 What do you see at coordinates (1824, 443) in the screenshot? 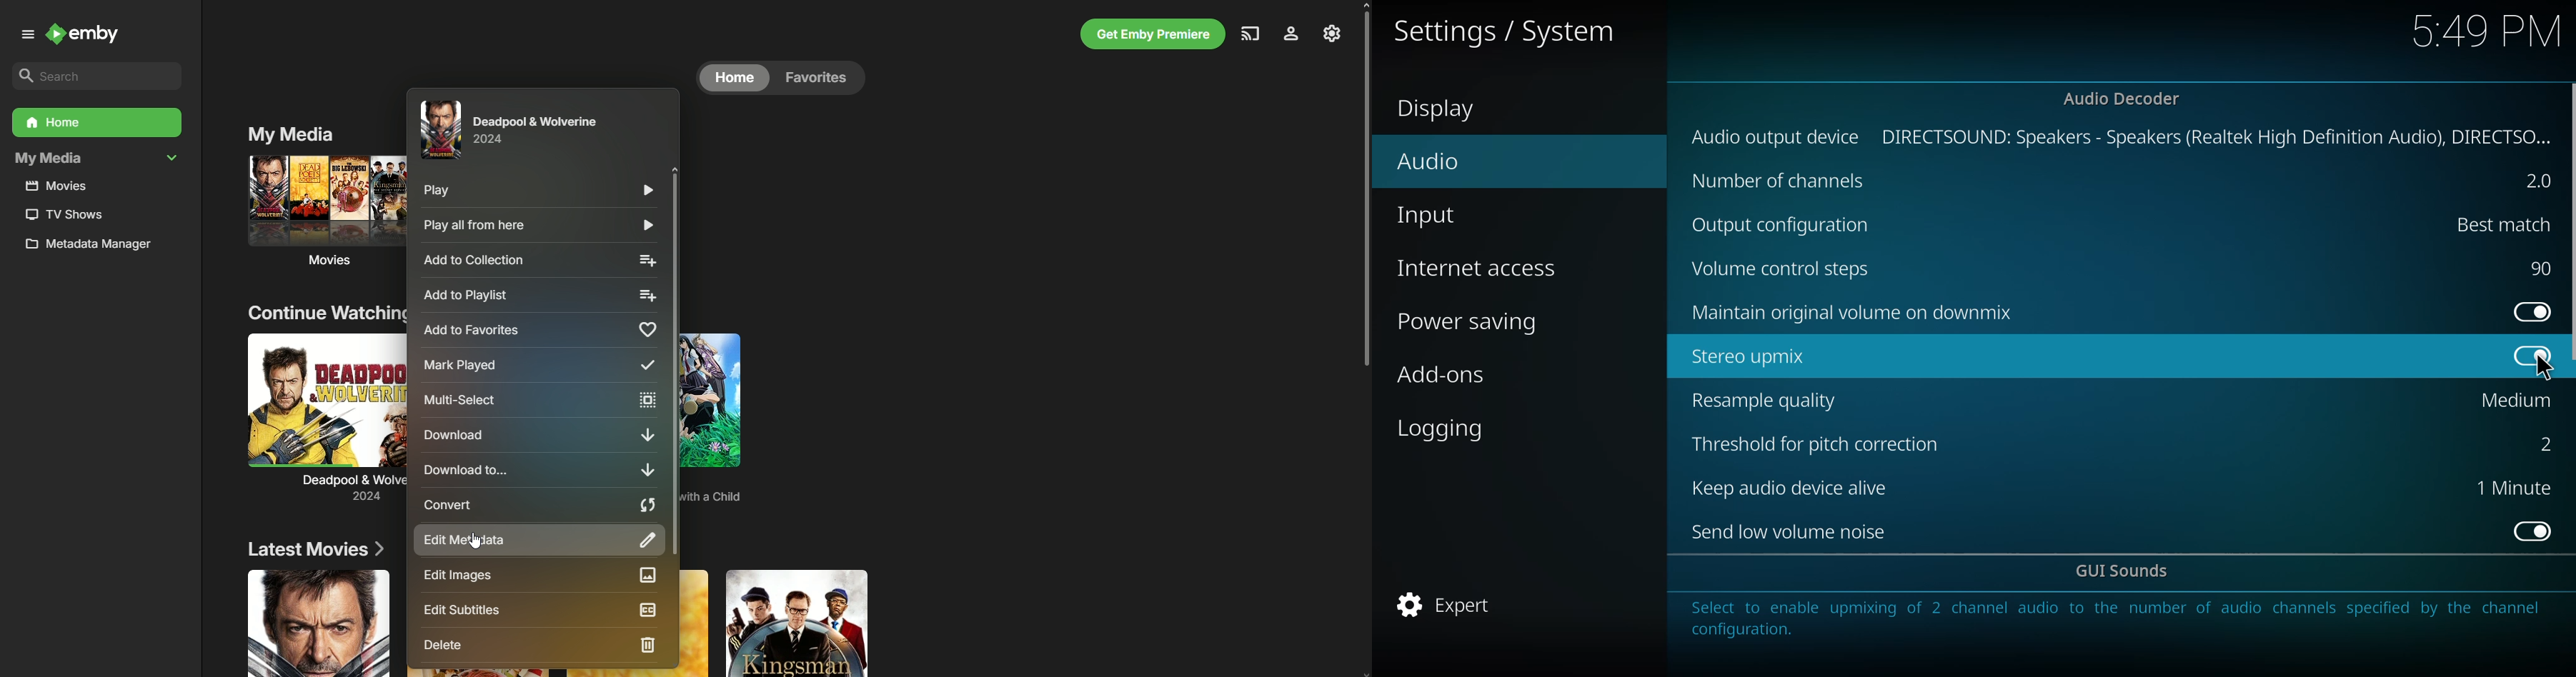
I see `threshold` at bounding box center [1824, 443].